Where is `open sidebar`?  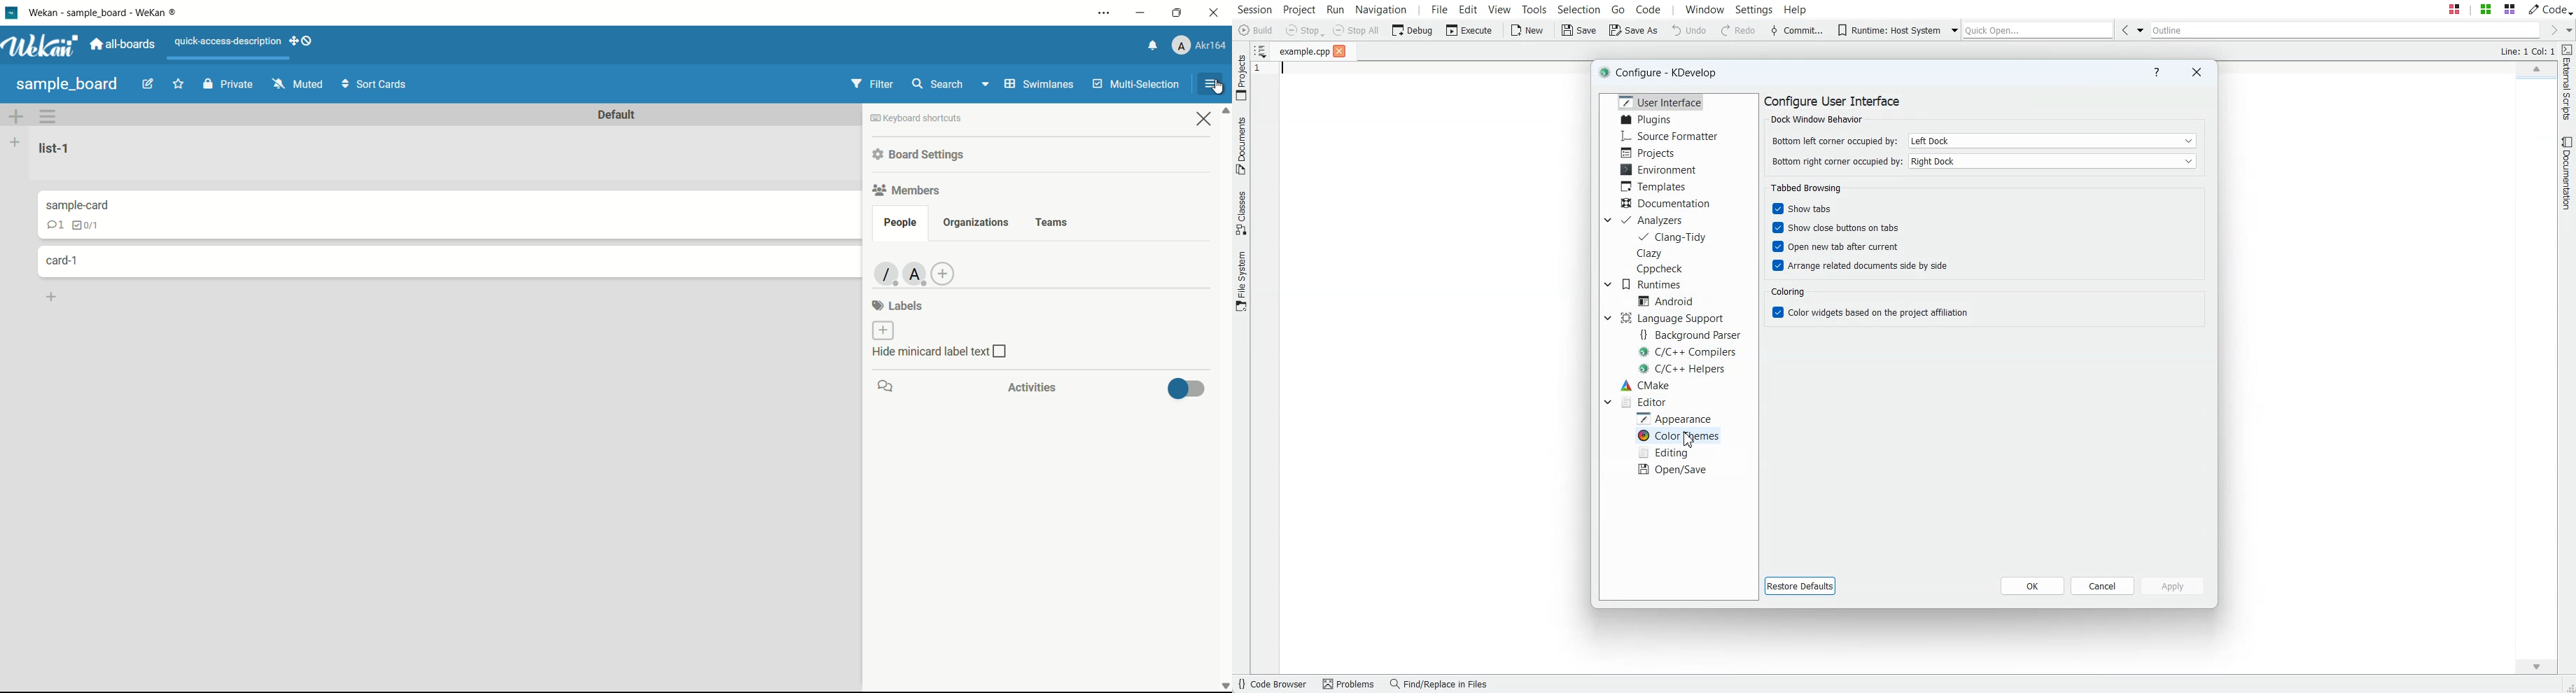
open sidebar is located at coordinates (1211, 85).